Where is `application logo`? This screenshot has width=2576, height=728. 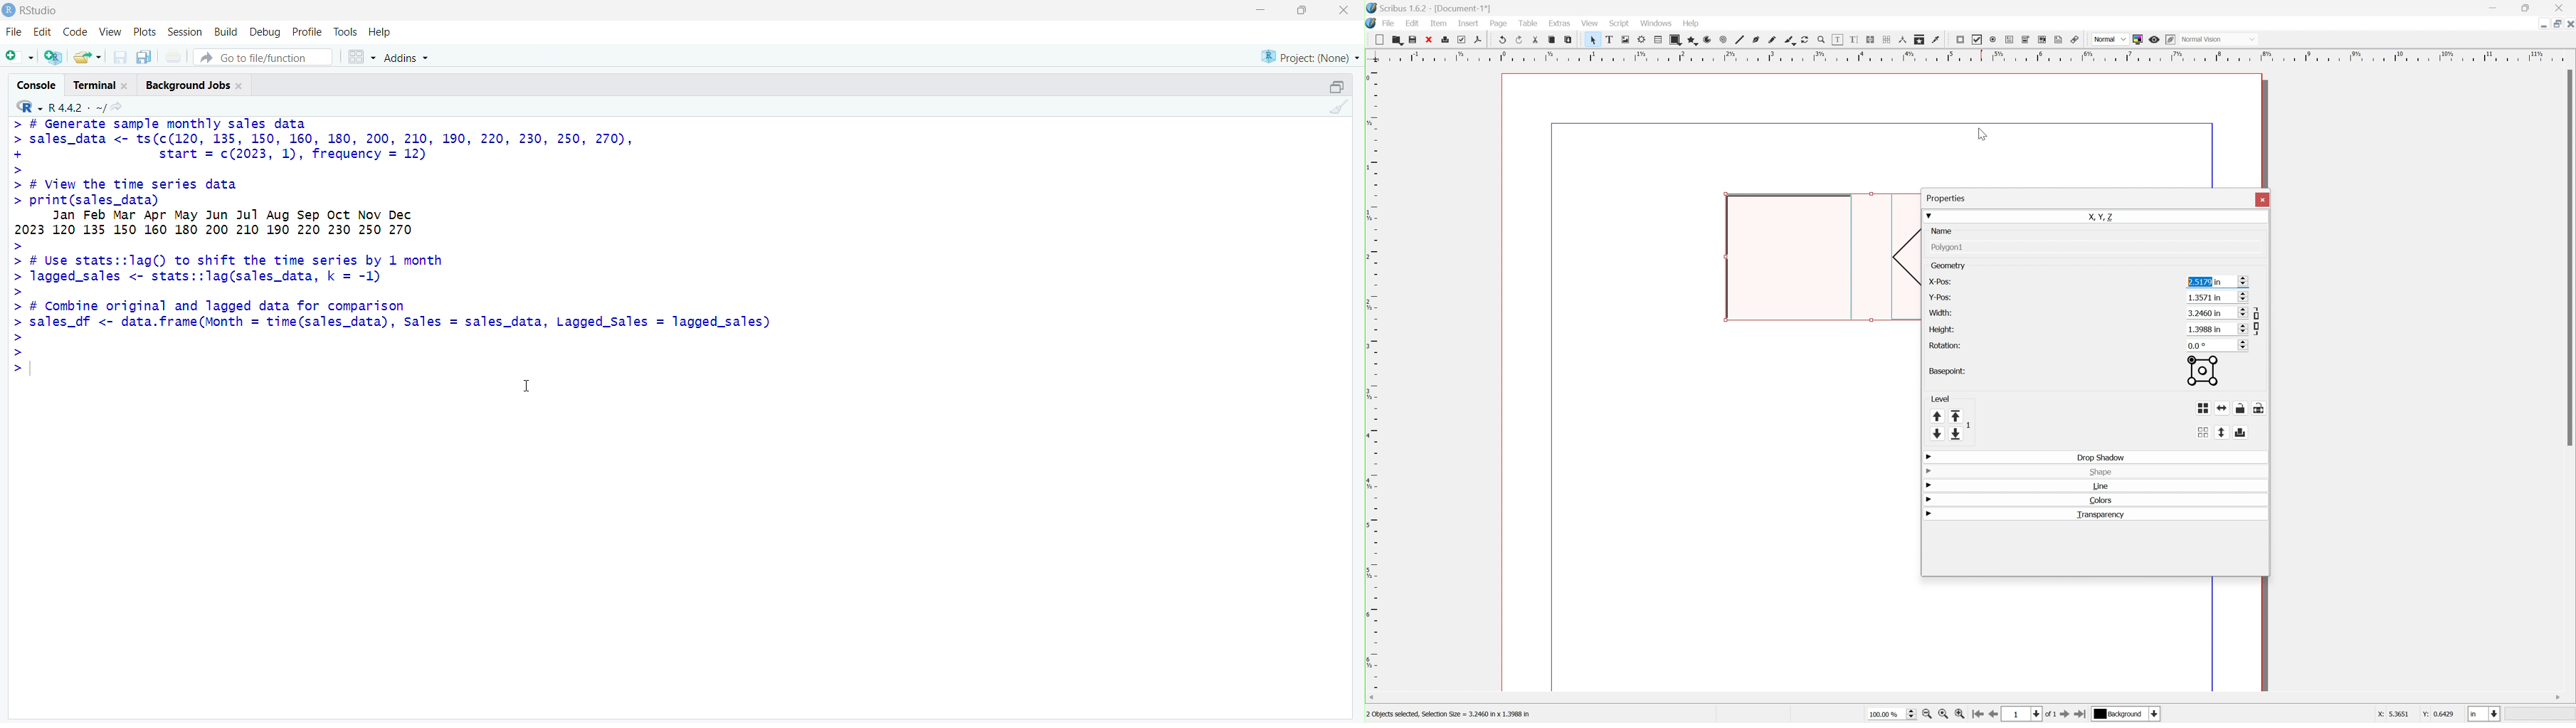
application logo is located at coordinates (1372, 22).